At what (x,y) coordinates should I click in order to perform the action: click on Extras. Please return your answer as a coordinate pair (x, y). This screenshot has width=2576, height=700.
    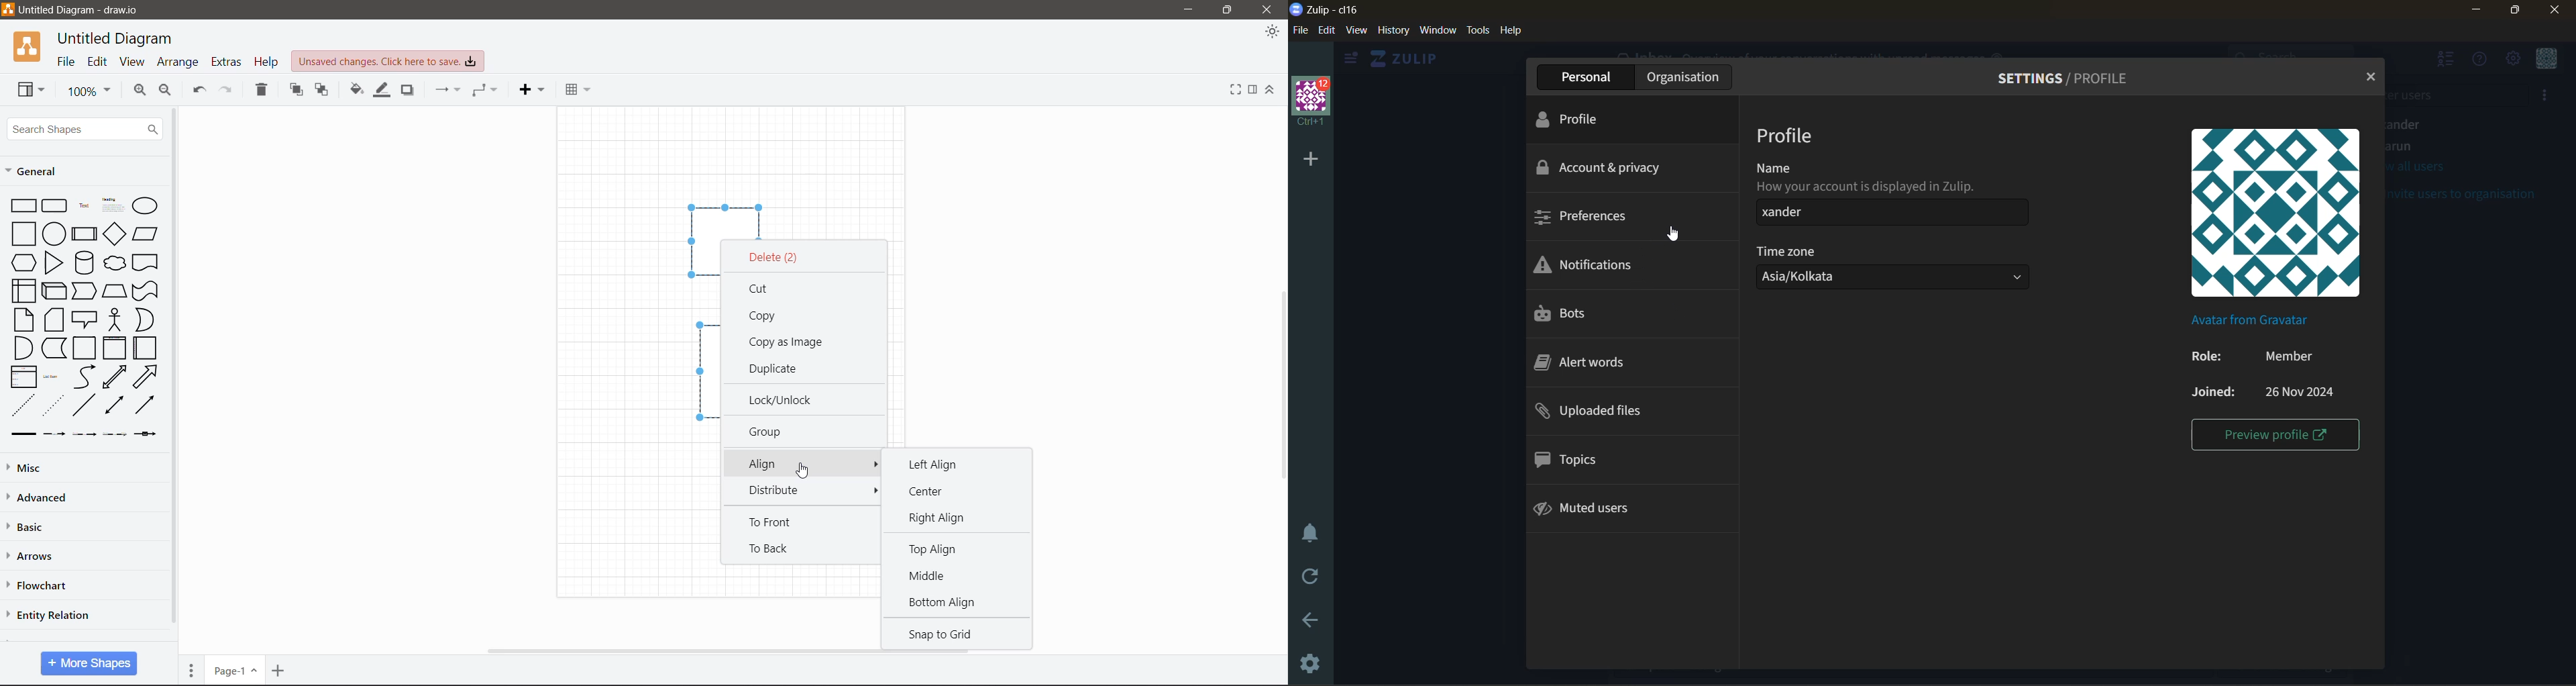
    Looking at the image, I should click on (226, 62).